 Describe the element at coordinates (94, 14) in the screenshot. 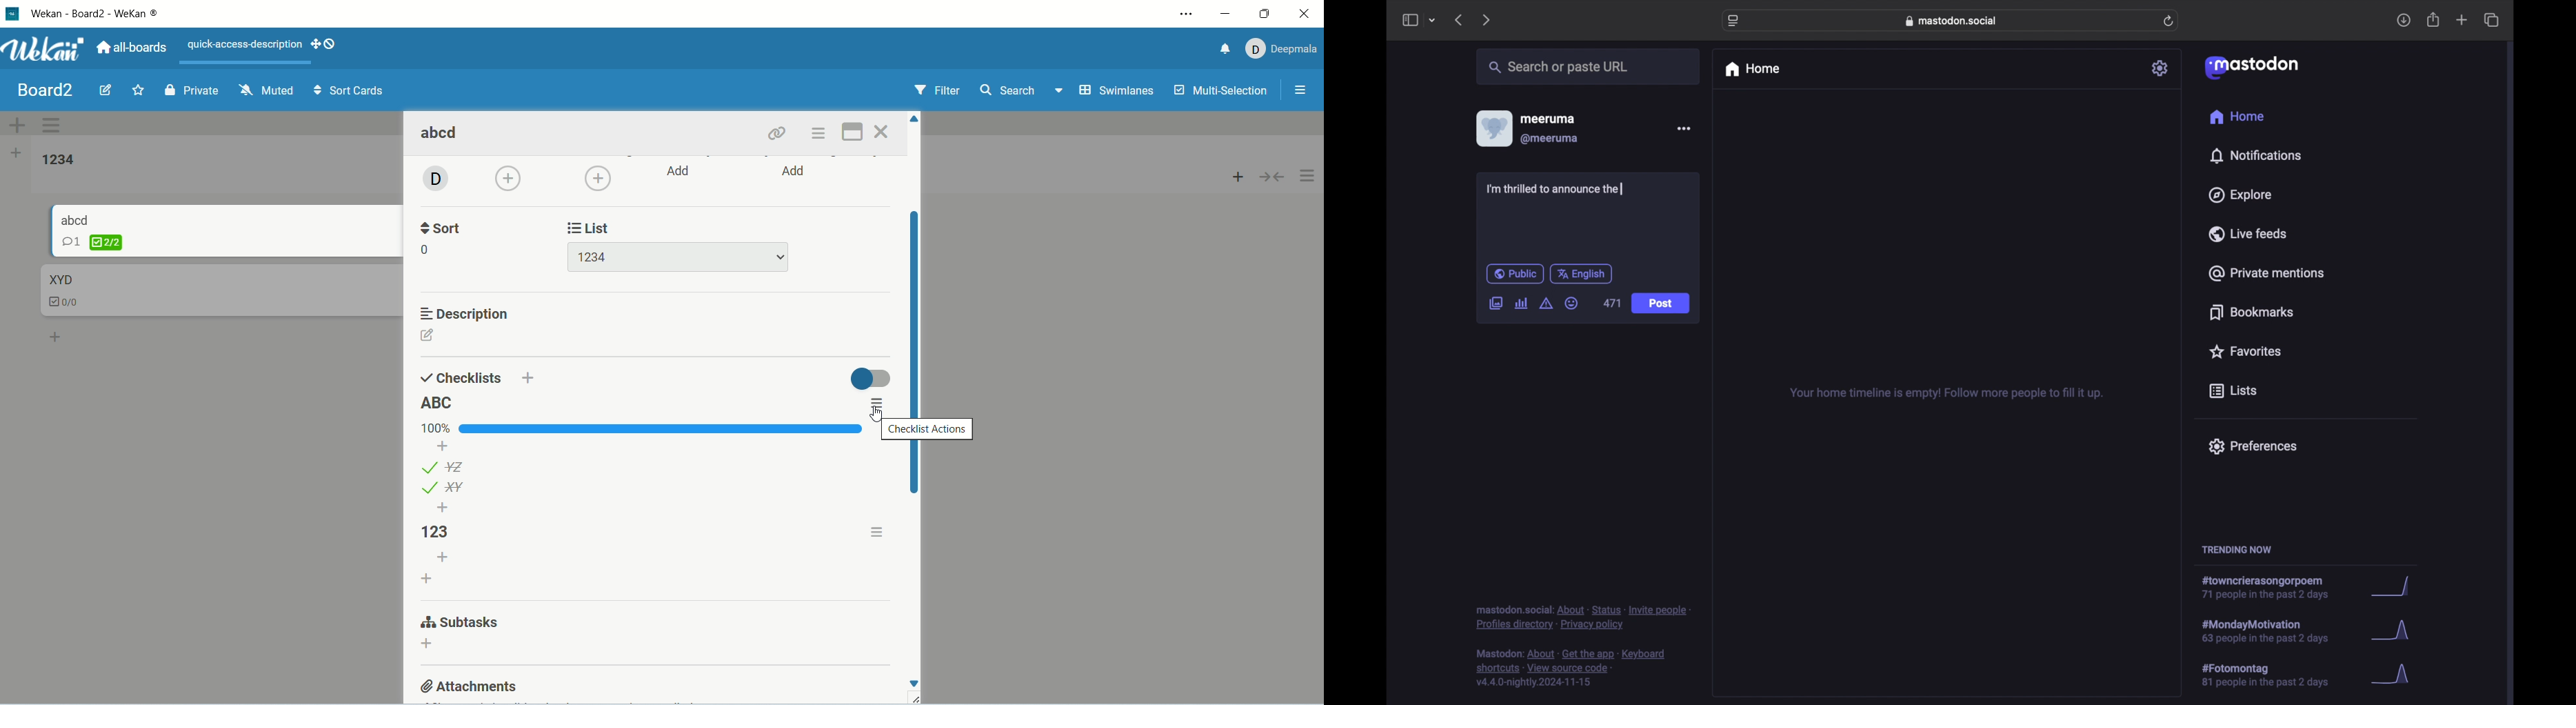

I see `wekan-wekan` at that location.